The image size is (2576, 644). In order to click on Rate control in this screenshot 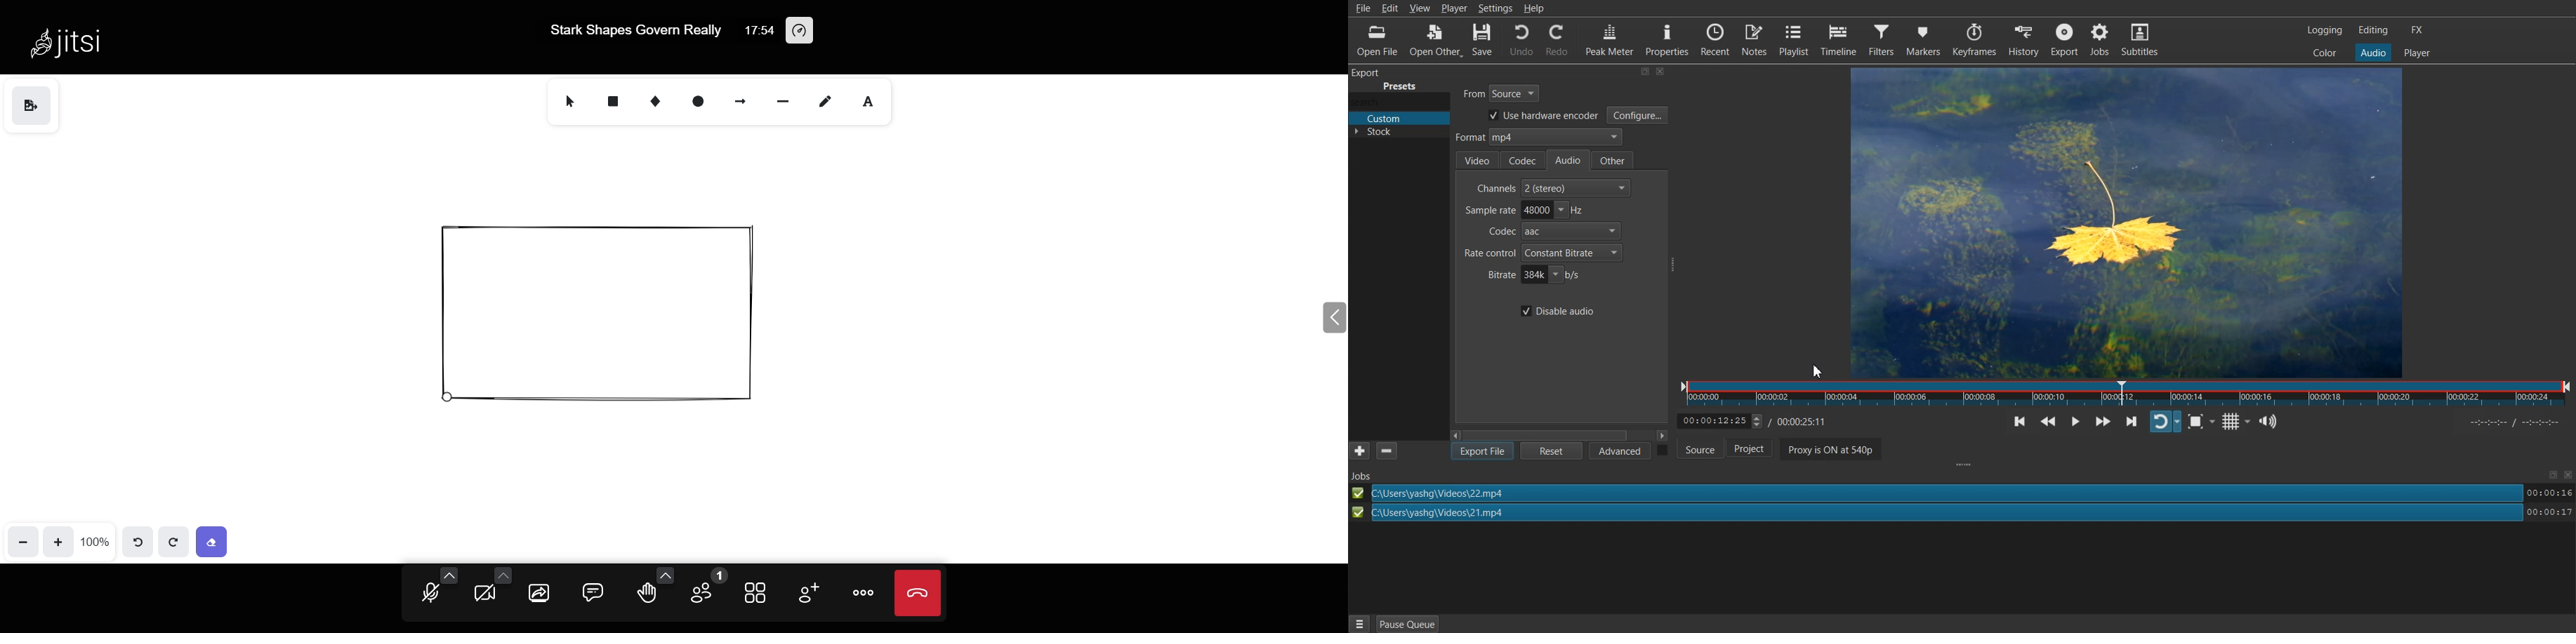, I will do `click(1542, 253)`.